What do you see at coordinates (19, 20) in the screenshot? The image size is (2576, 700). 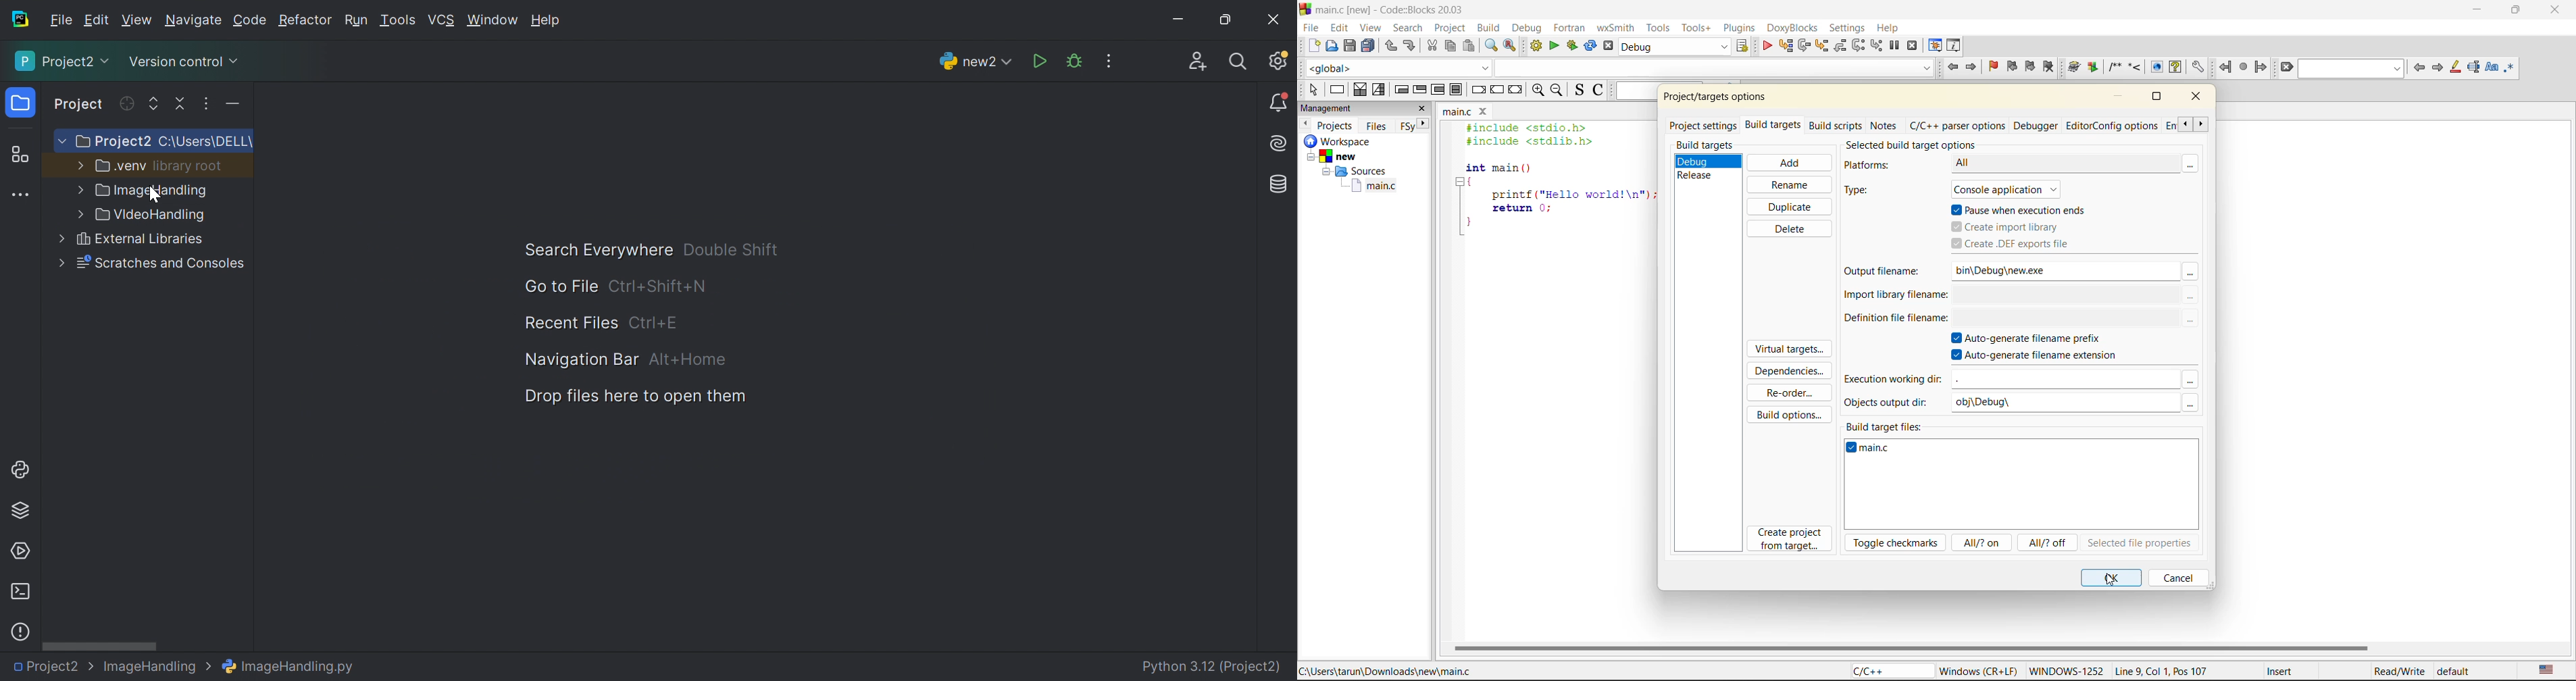 I see `PyCharm icon` at bounding box center [19, 20].